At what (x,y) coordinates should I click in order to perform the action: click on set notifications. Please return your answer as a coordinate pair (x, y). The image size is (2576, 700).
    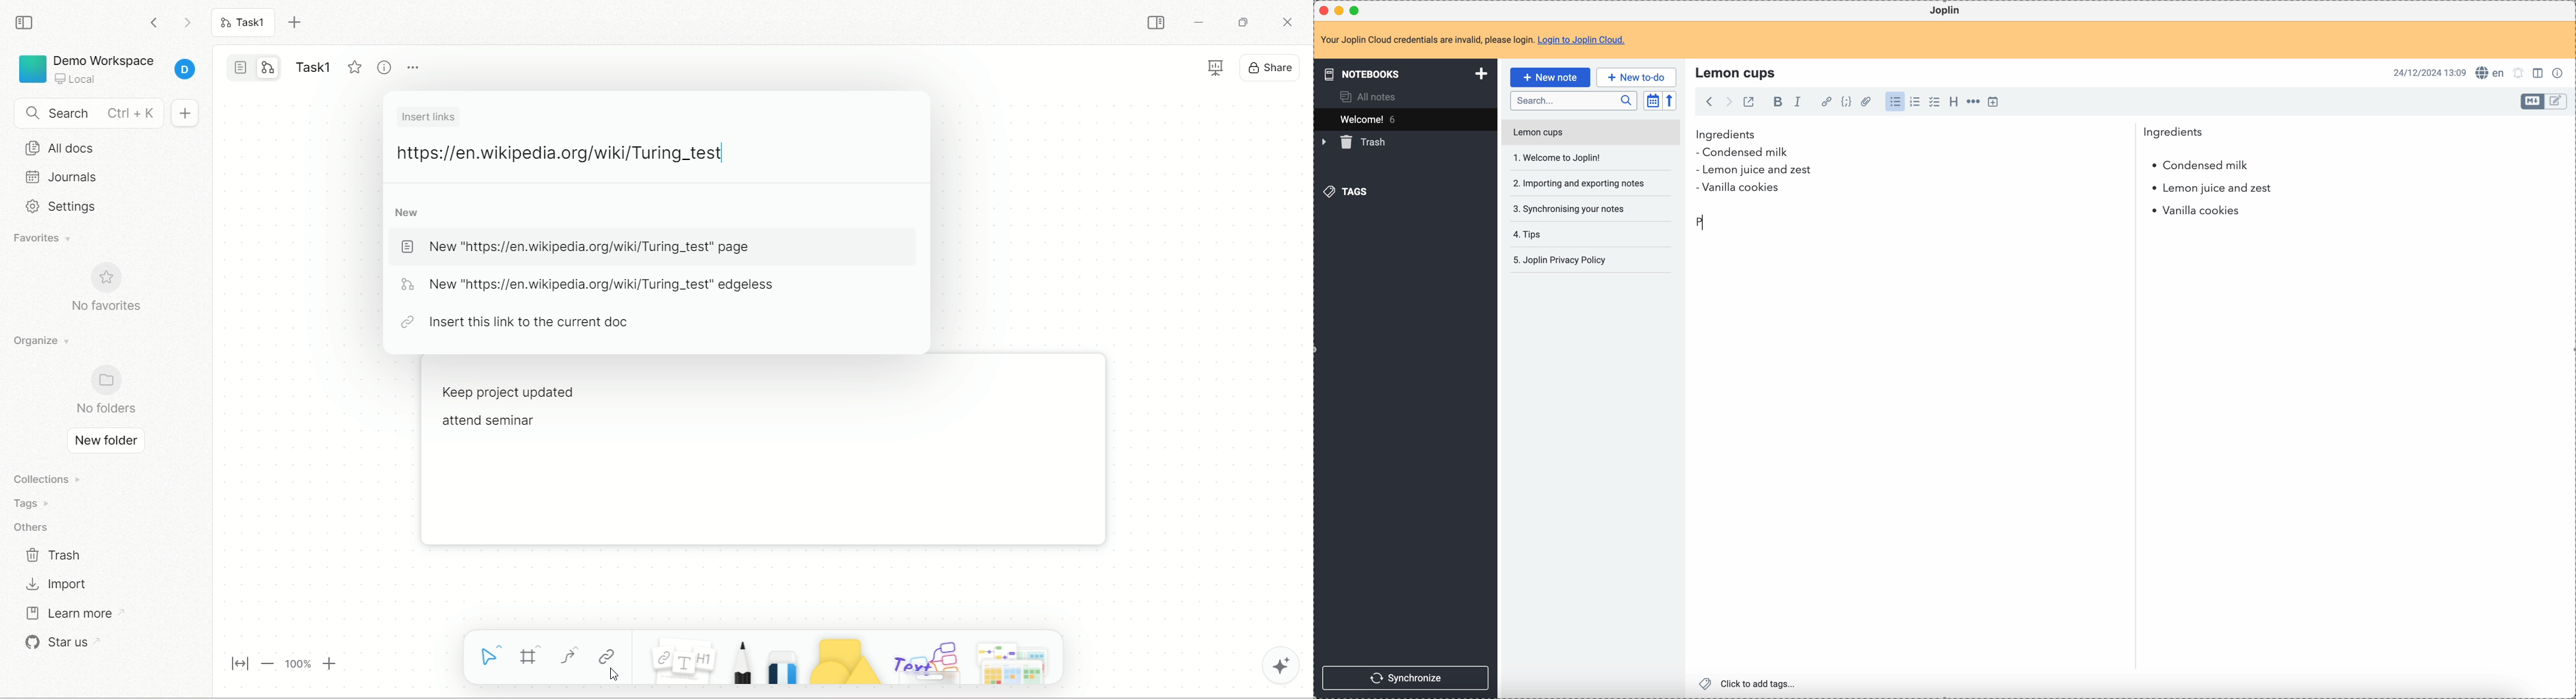
    Looking at the image, I should click on (2519, 73).